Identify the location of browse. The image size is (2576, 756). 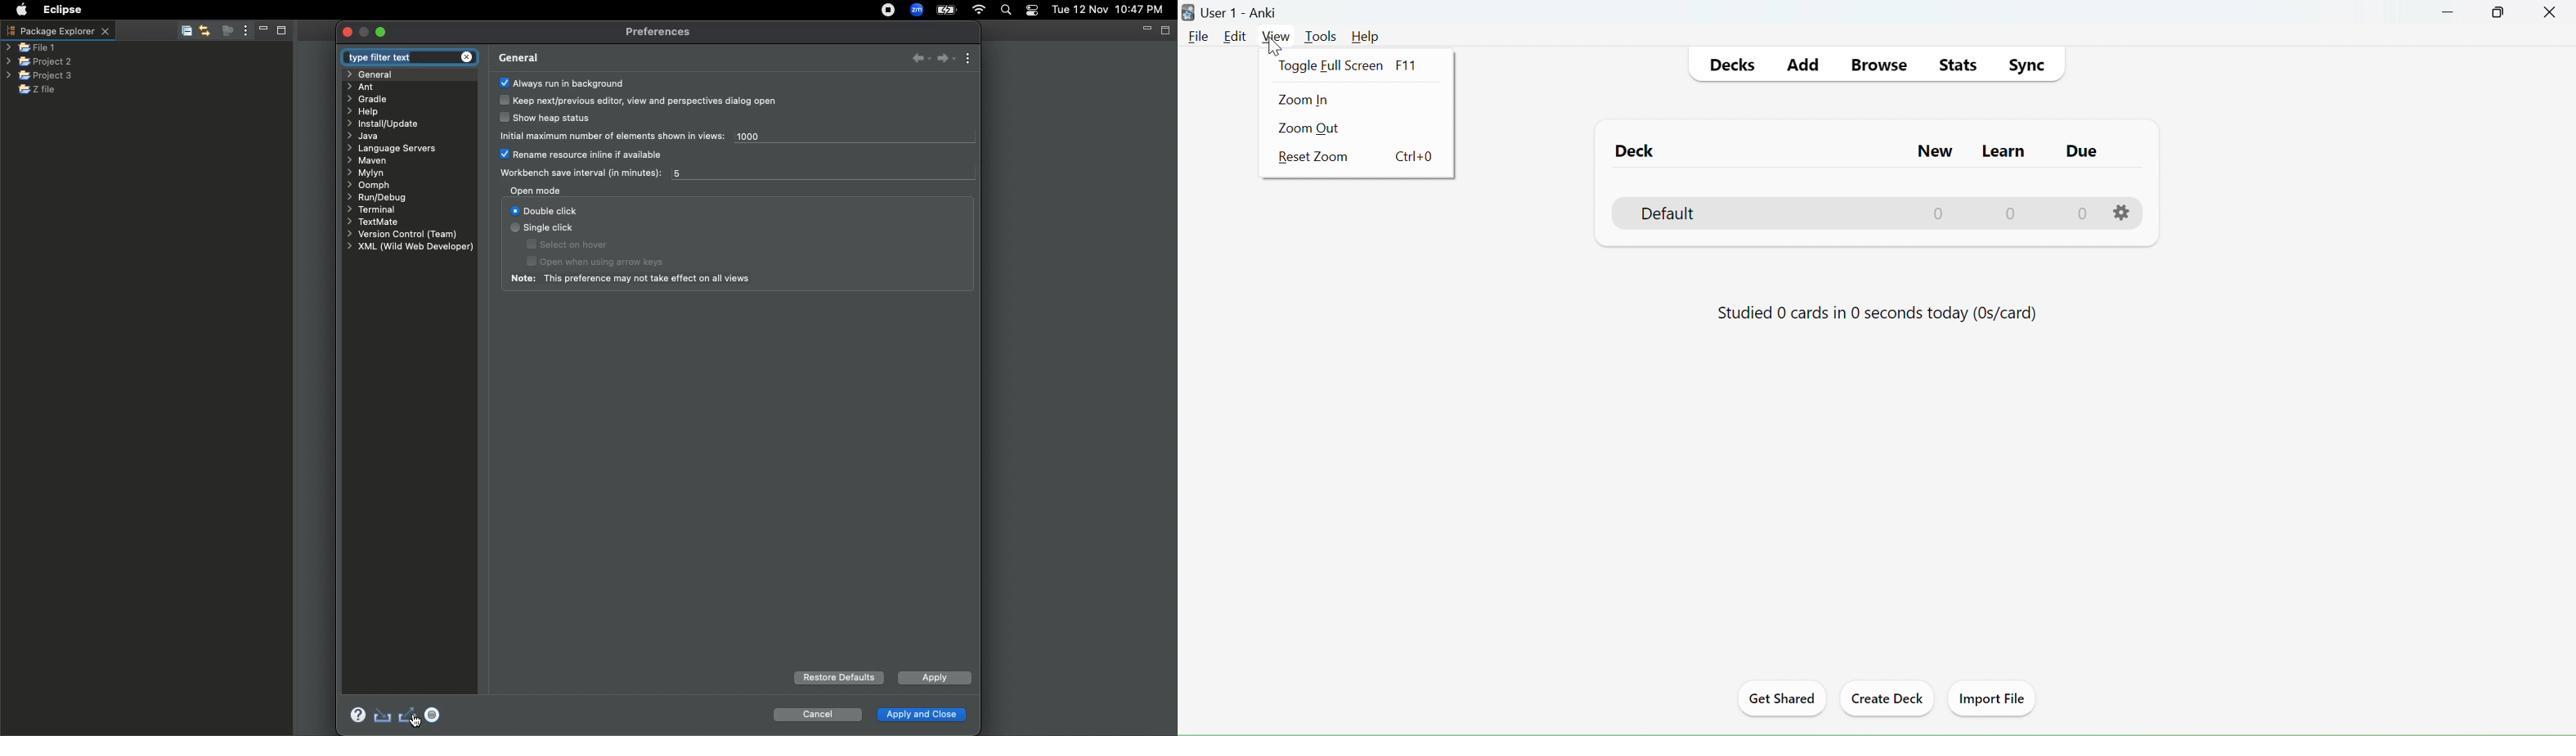
(1884, 66).